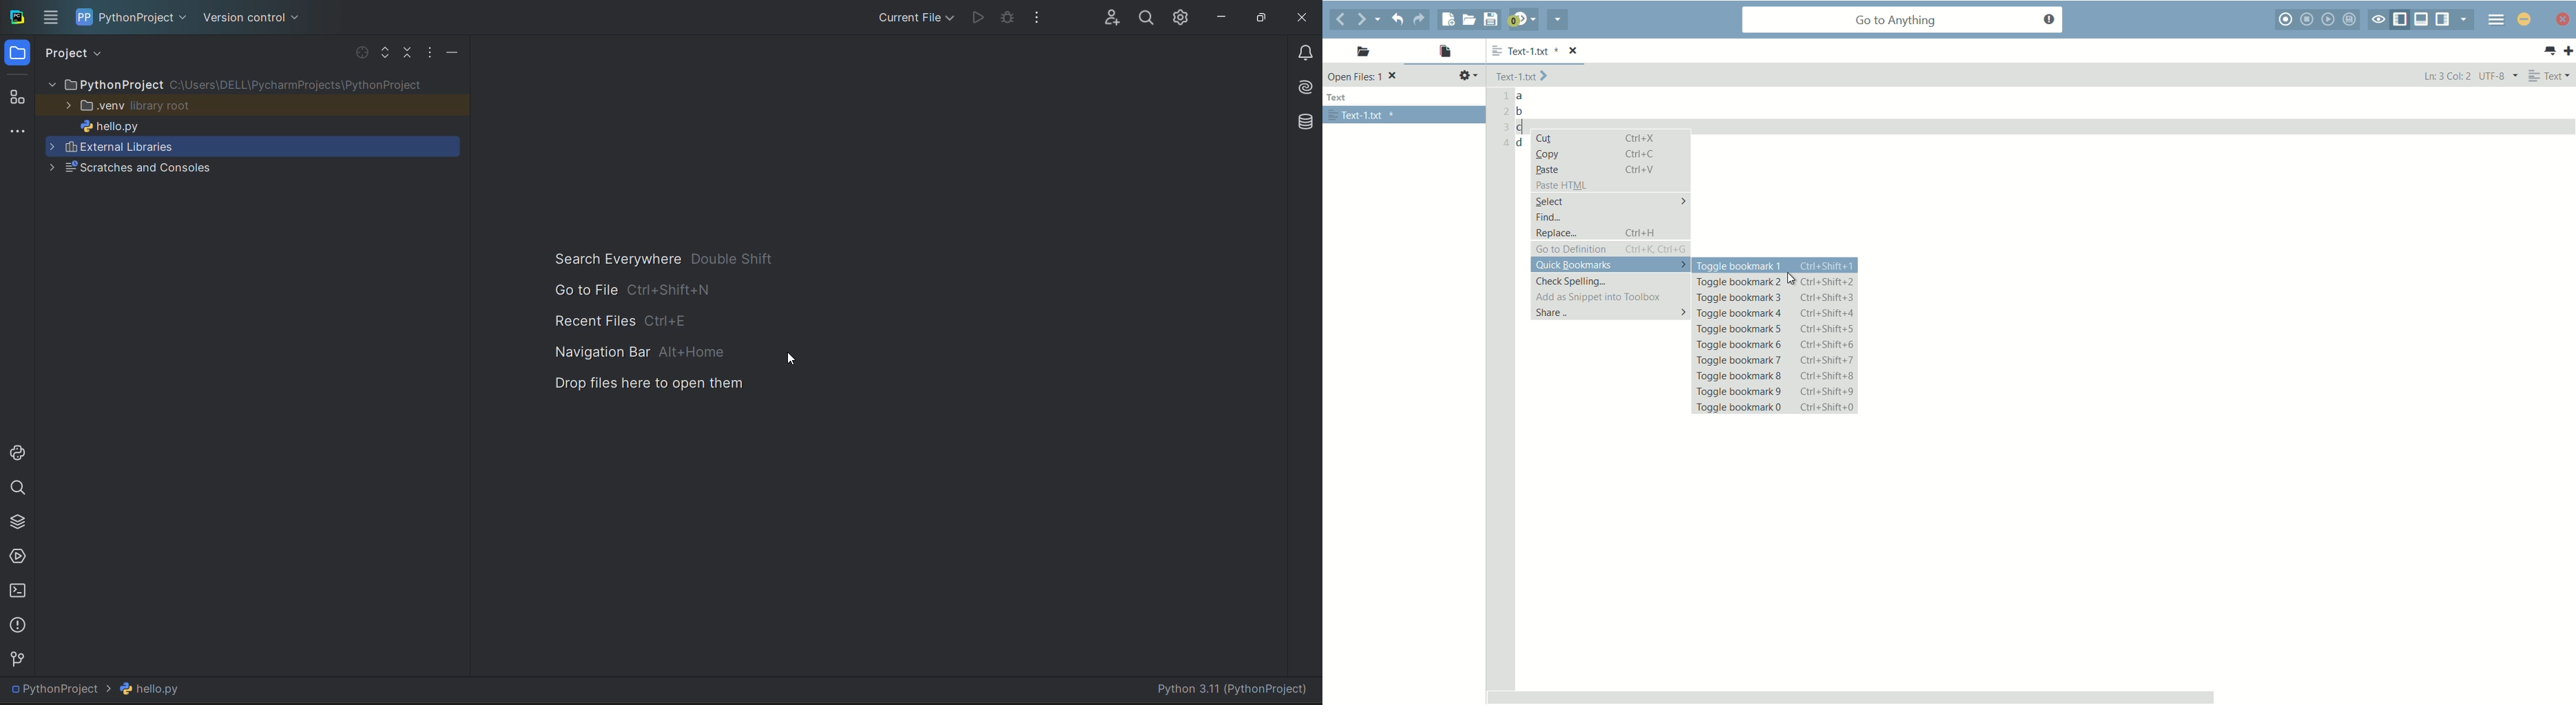  What do you see at coordinates (1610, 265) in the screenshot?
I see `quick bookmarks` at bounding box center [1610, 265].